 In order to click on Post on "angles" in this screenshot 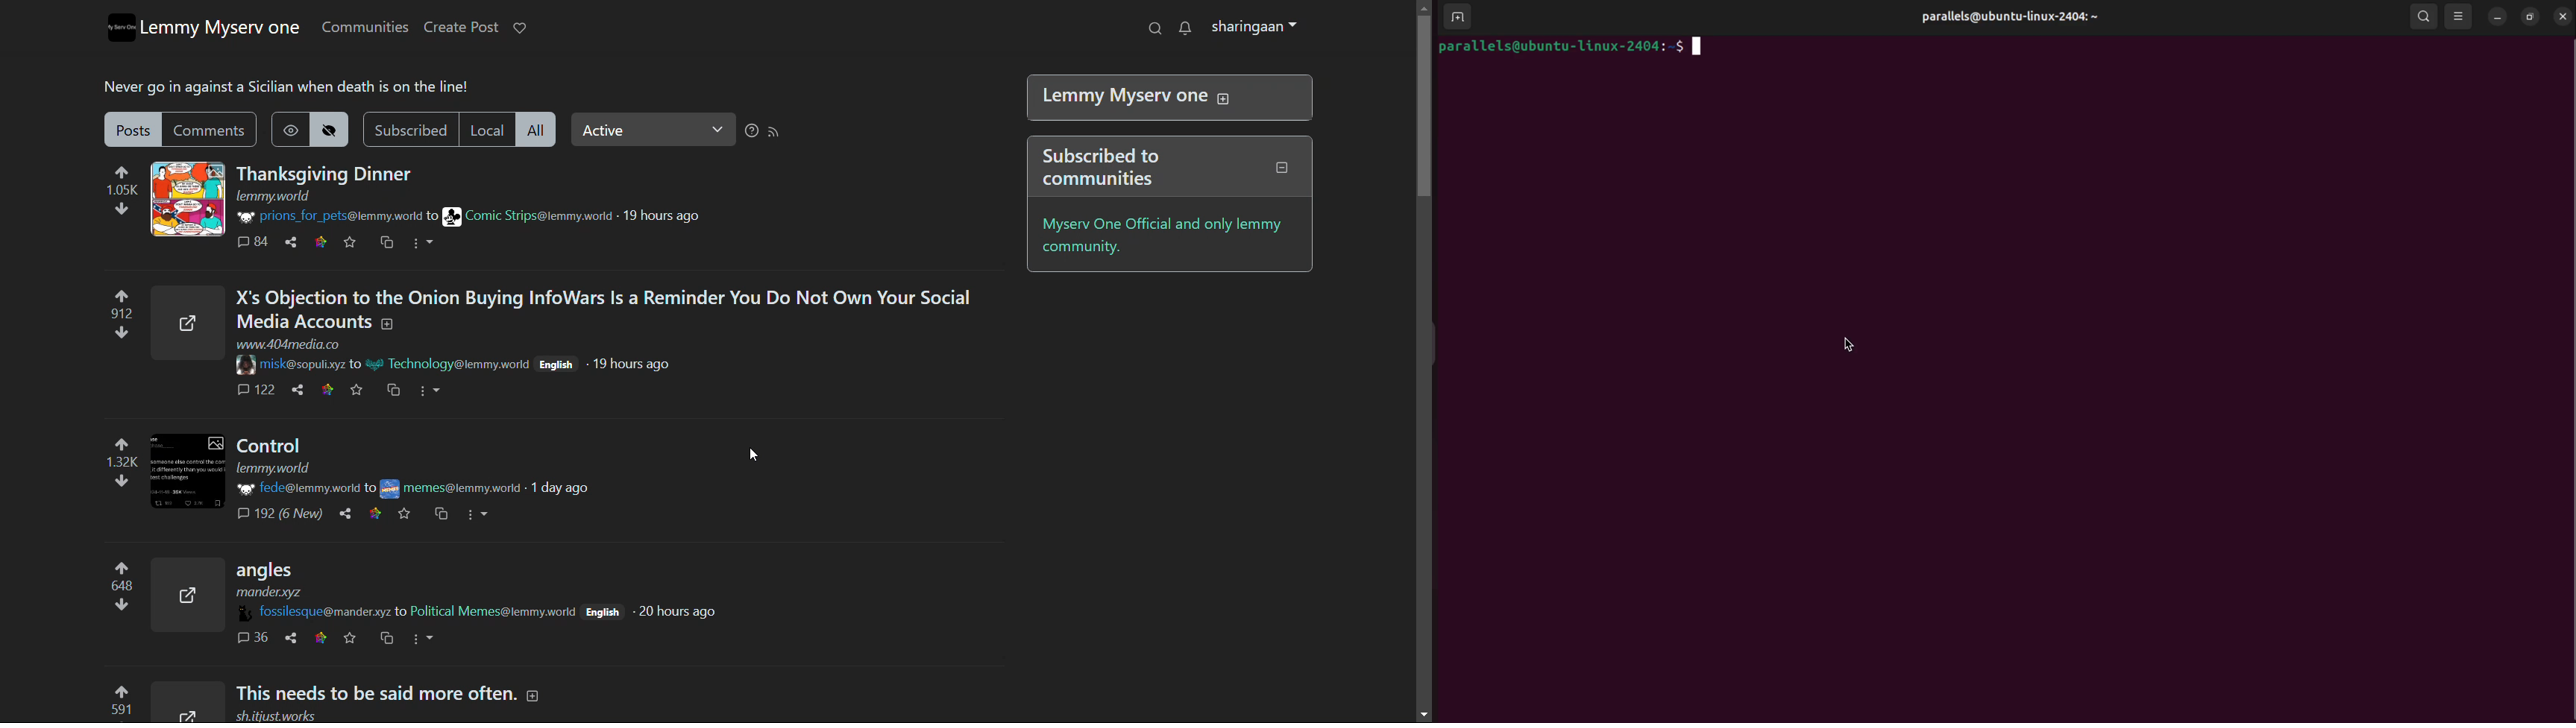, I will do `click(403, 581)`.